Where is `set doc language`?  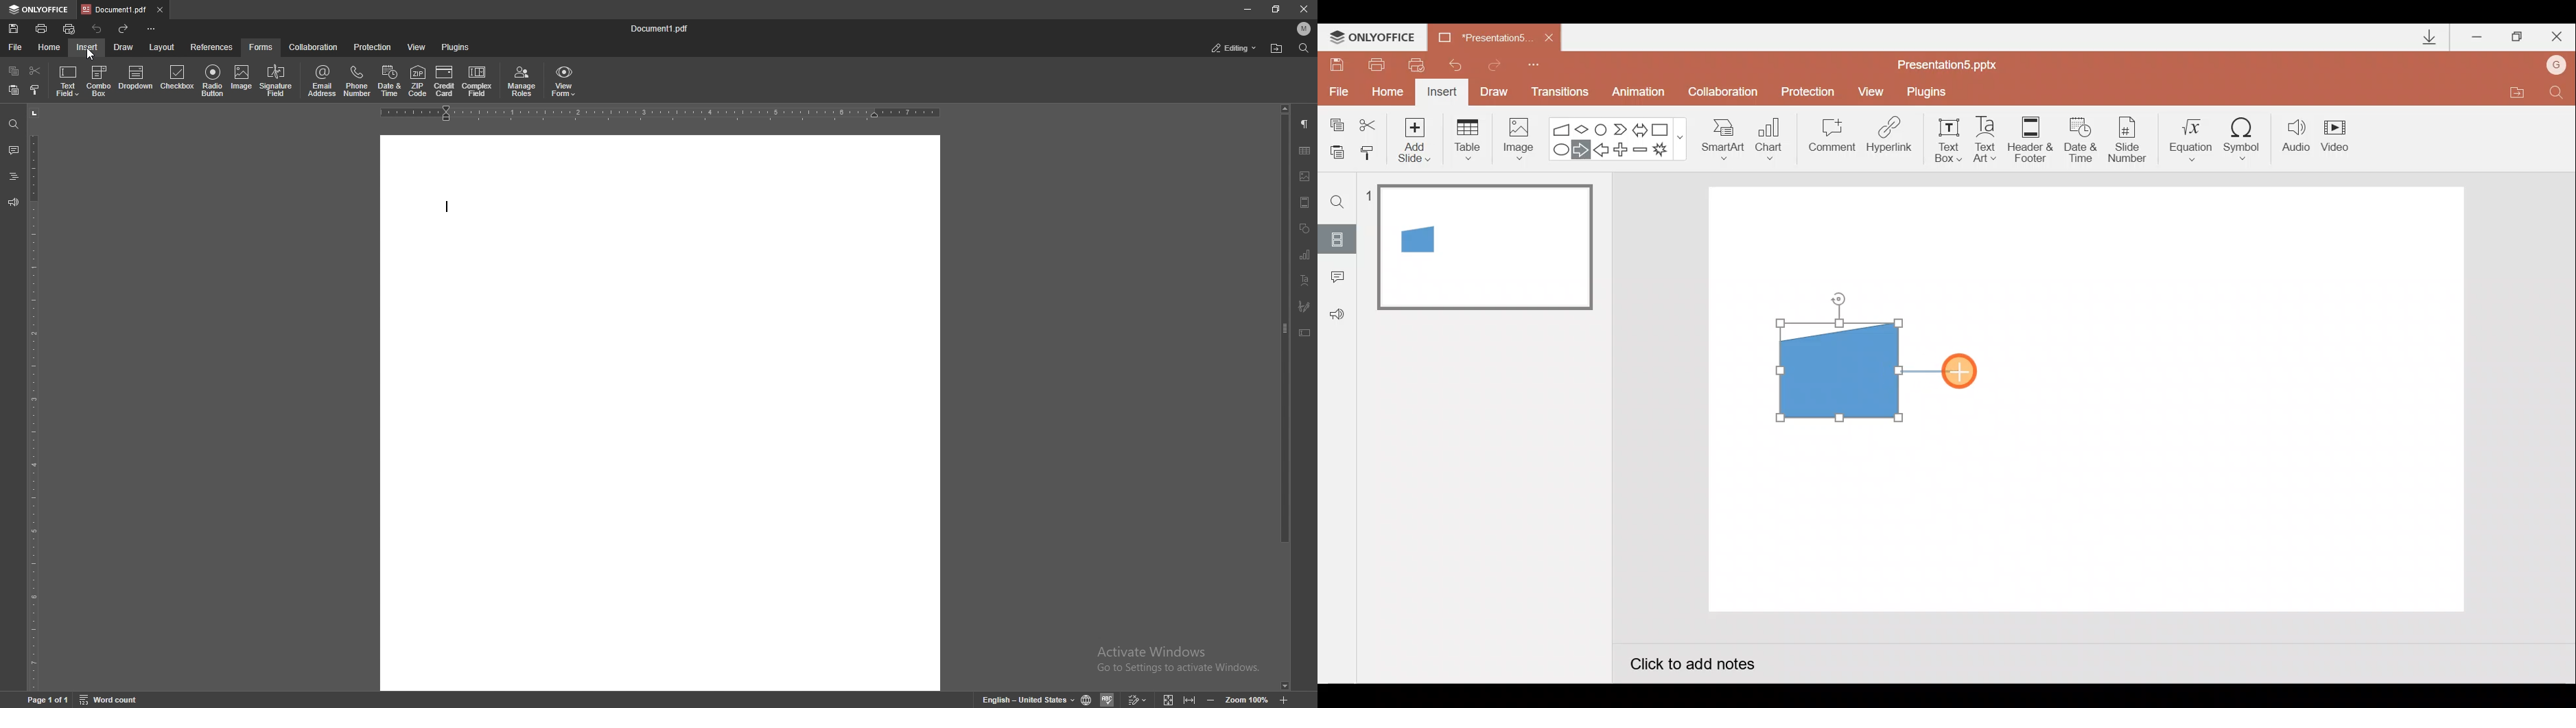 set doc language is located at coordinates (1087, 699).